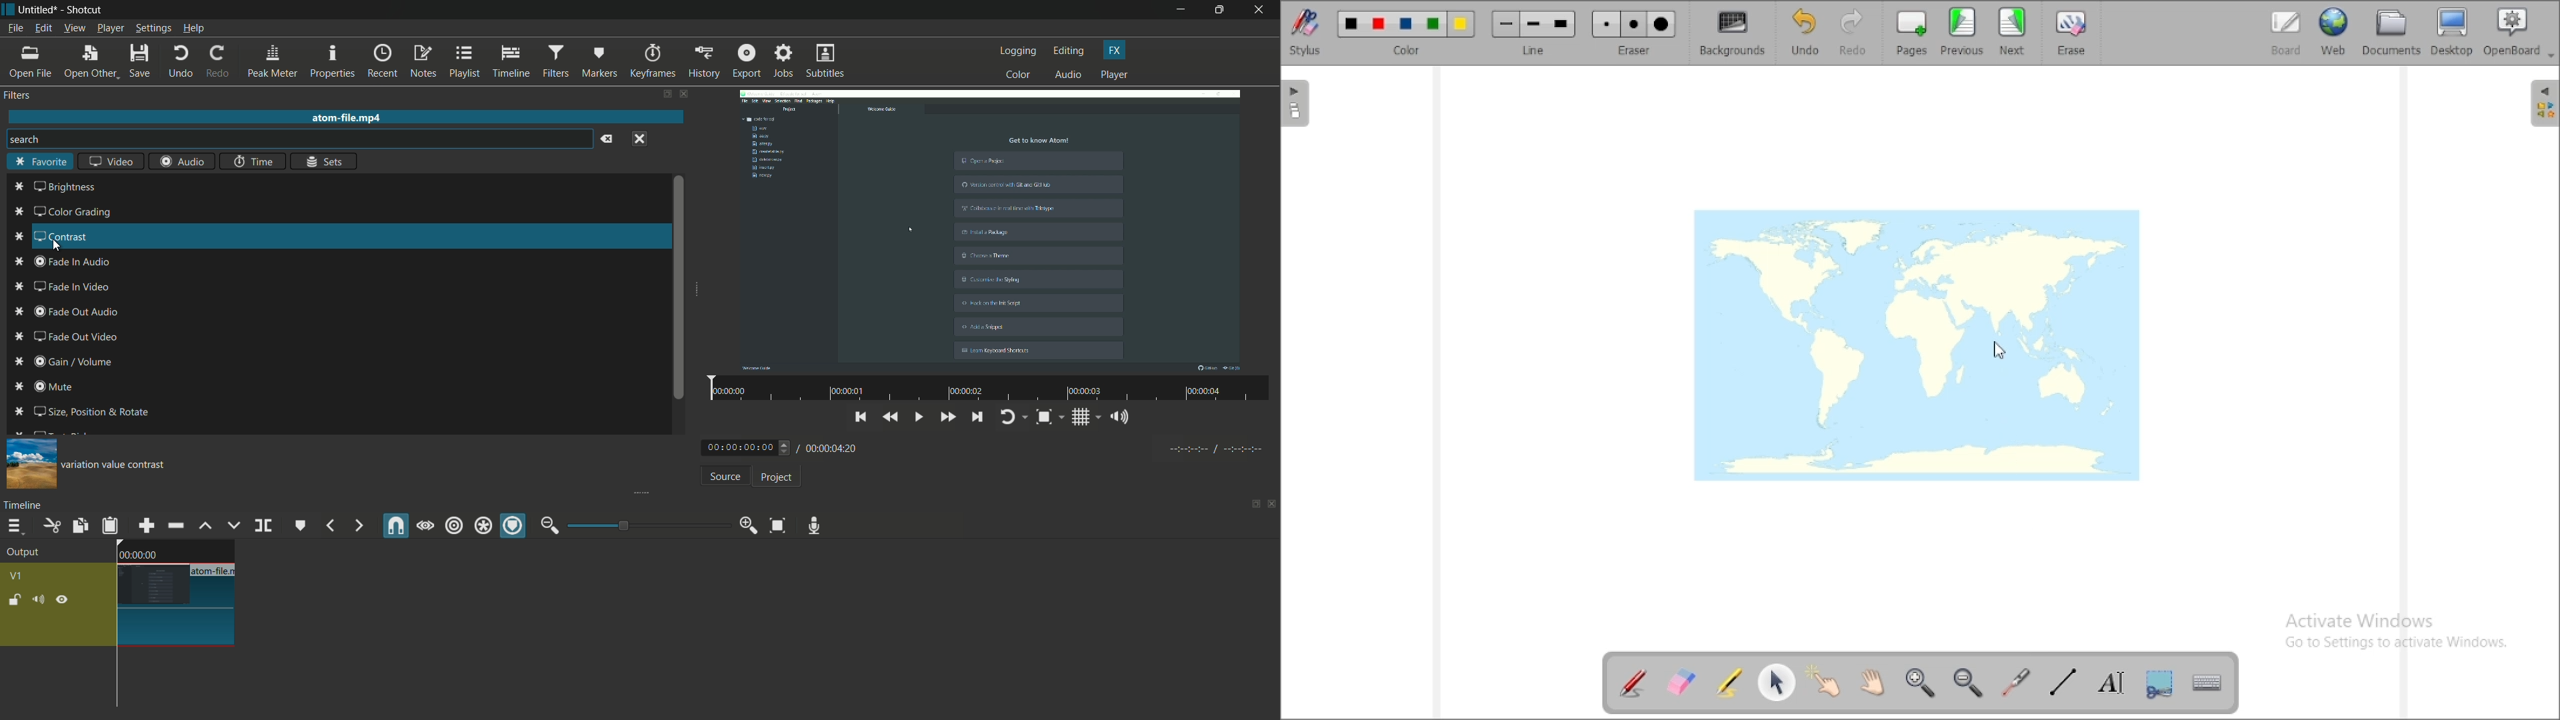  Describe the element at coordinates (62, 212) in the screenshot. I see `color grading` at that location.